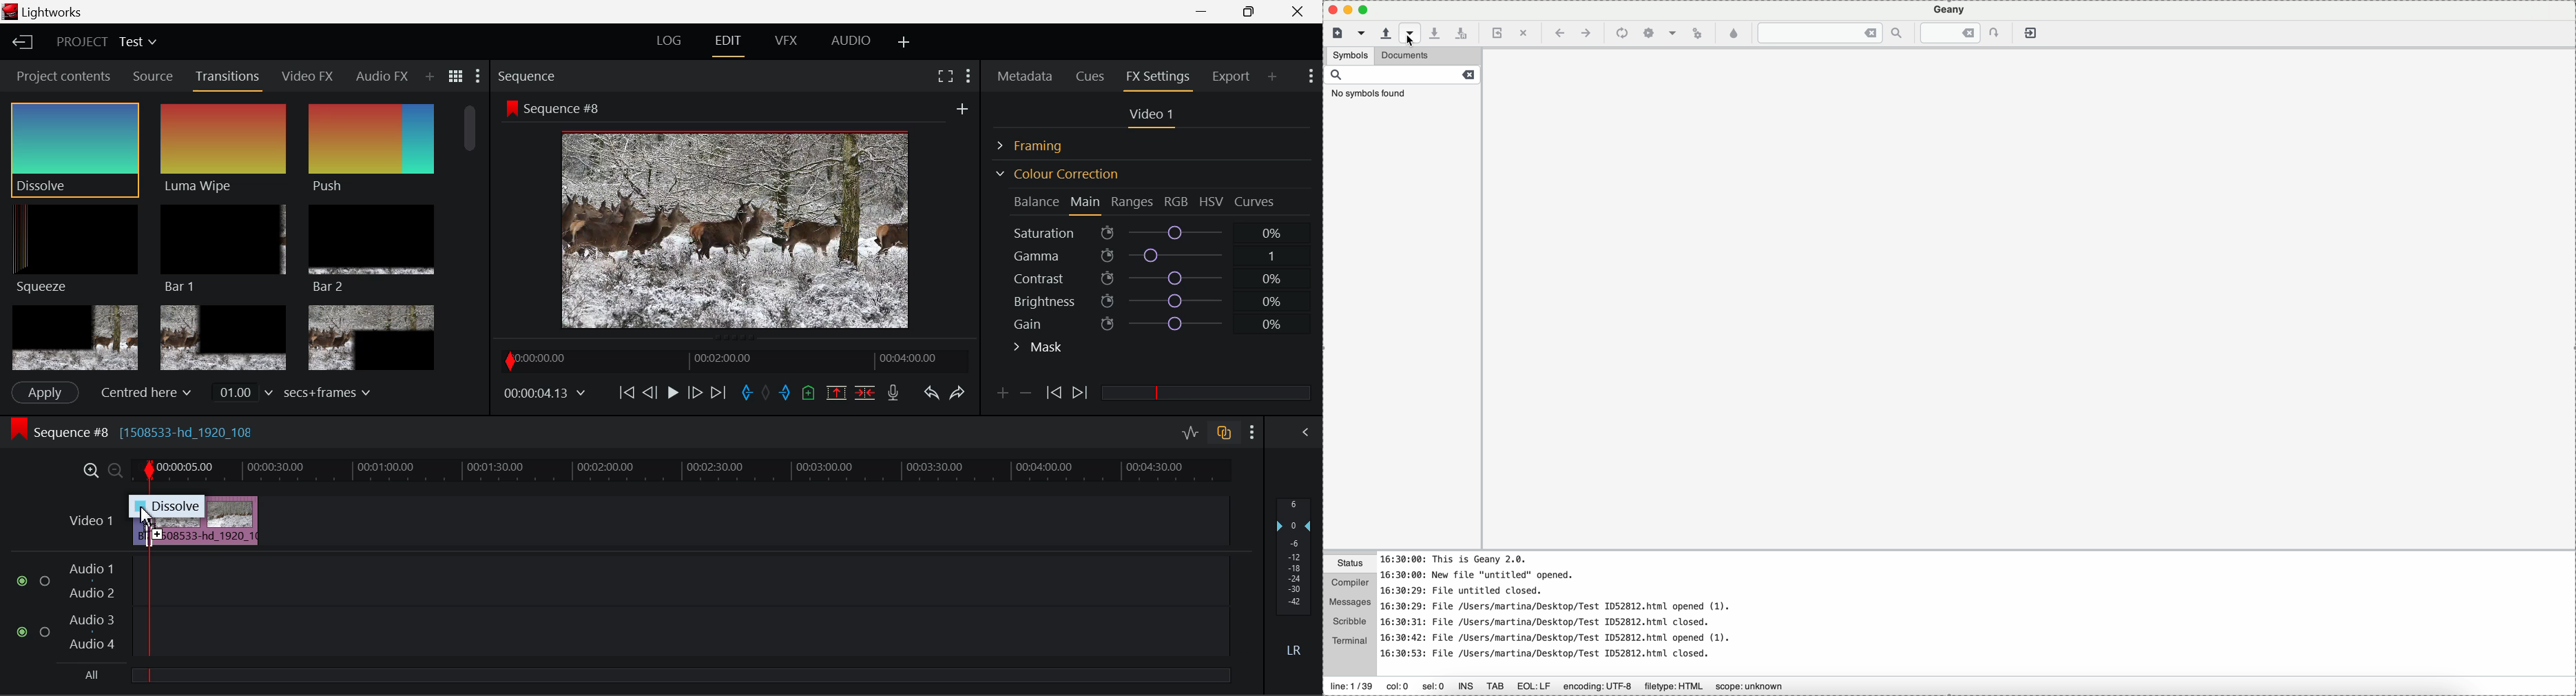  What do you see at coordinates (1000, 396) in the screenshot?
I see `Add keyframe` at bounding box center [1000, 396].